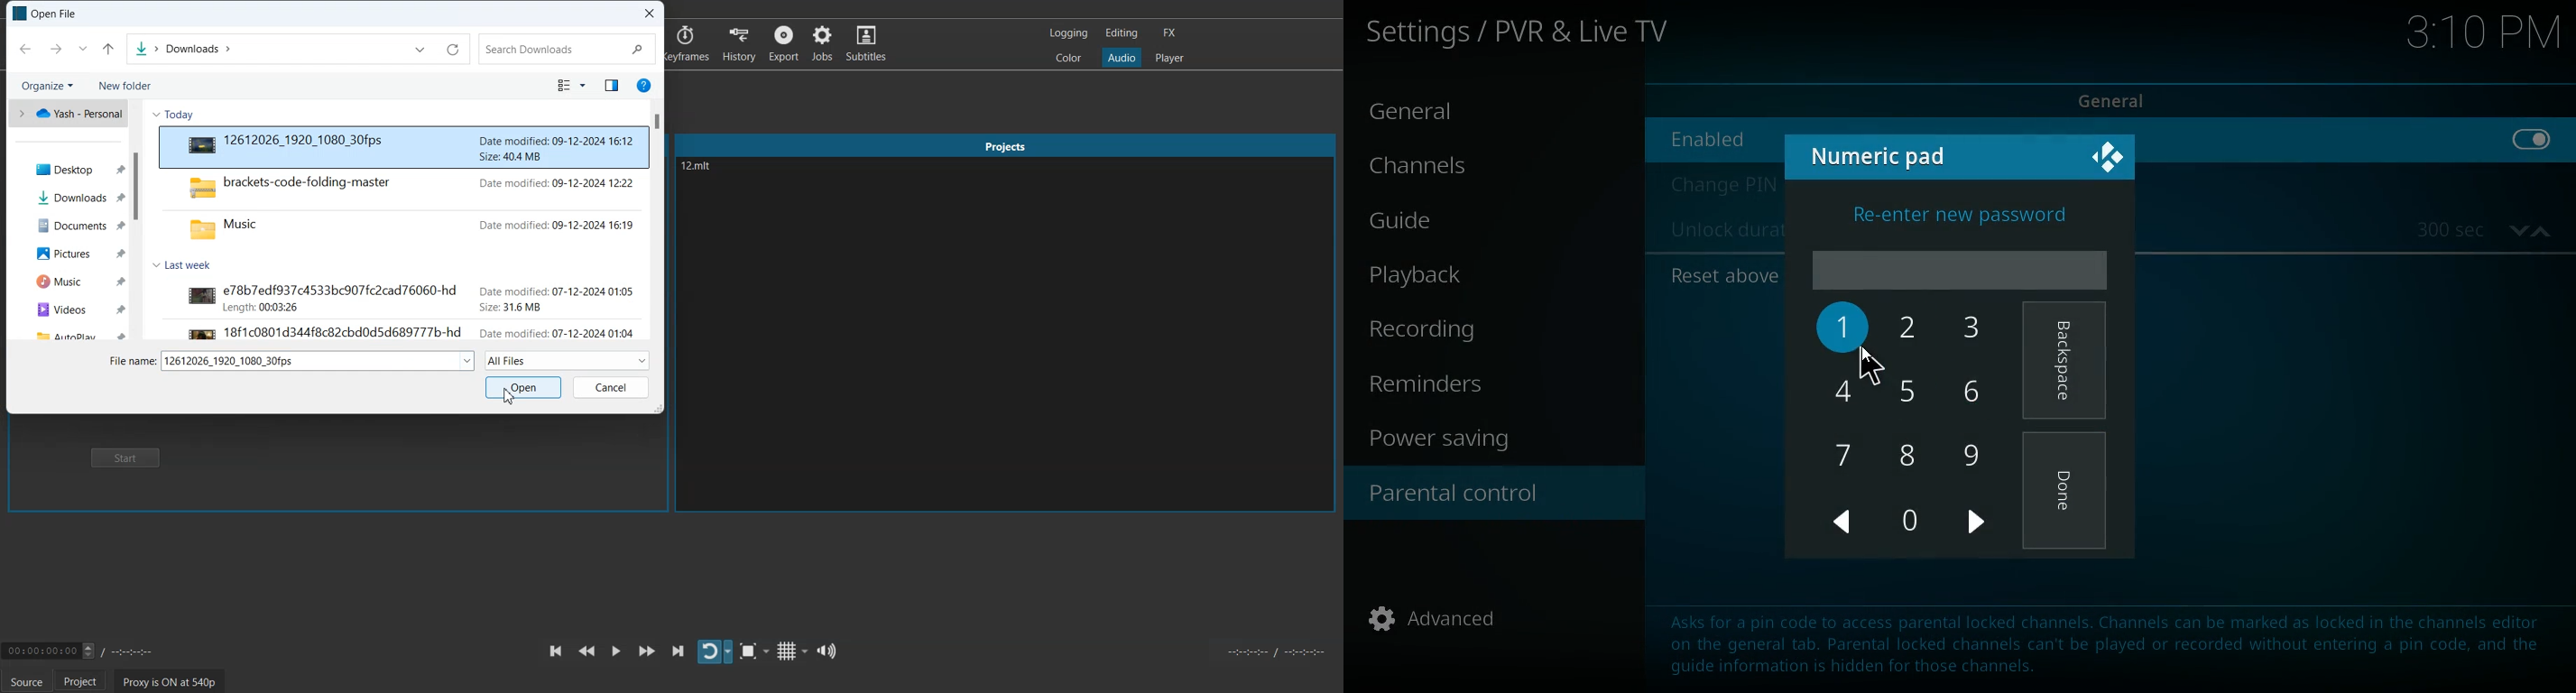 This screenshot has width=2576, height=700. Describe the element at coordinates (717, 180) in the screenshot. I see `Text 1` at that location.